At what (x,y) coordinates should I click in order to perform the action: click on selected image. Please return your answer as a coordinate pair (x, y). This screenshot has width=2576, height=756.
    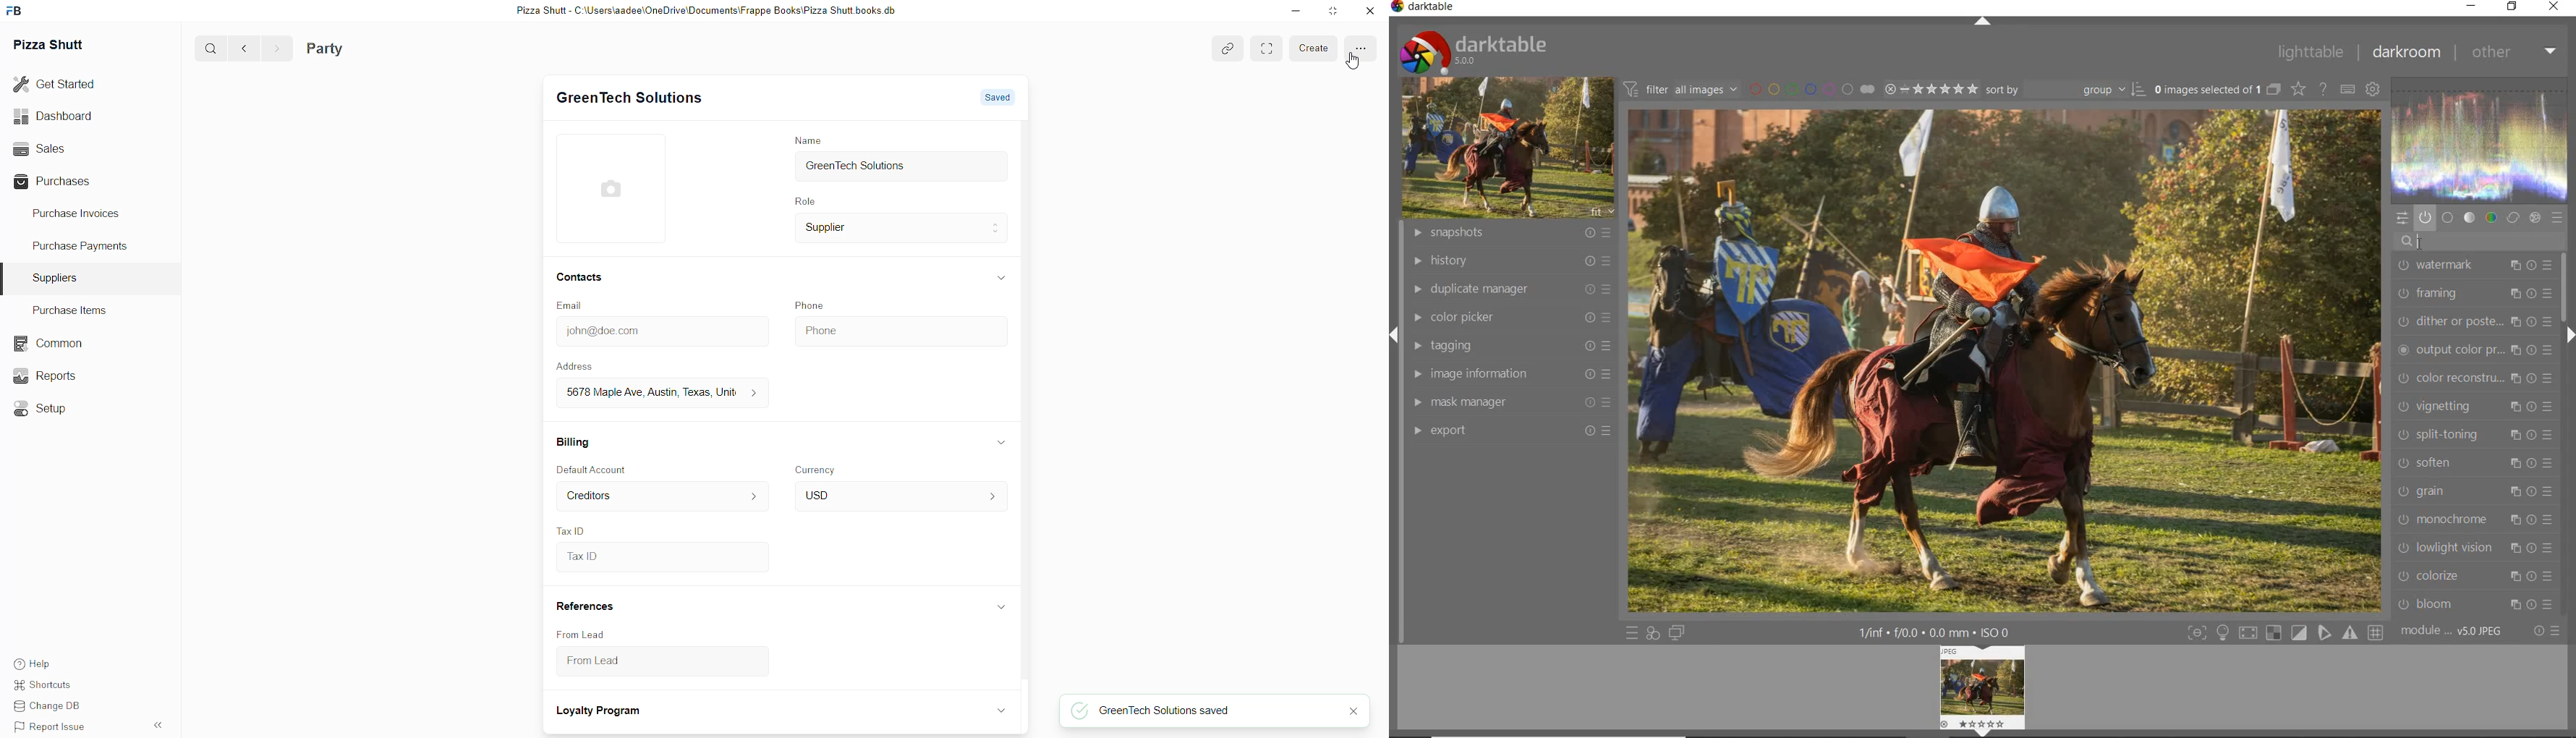
    Looking at the image, I should click on (2002, 359).